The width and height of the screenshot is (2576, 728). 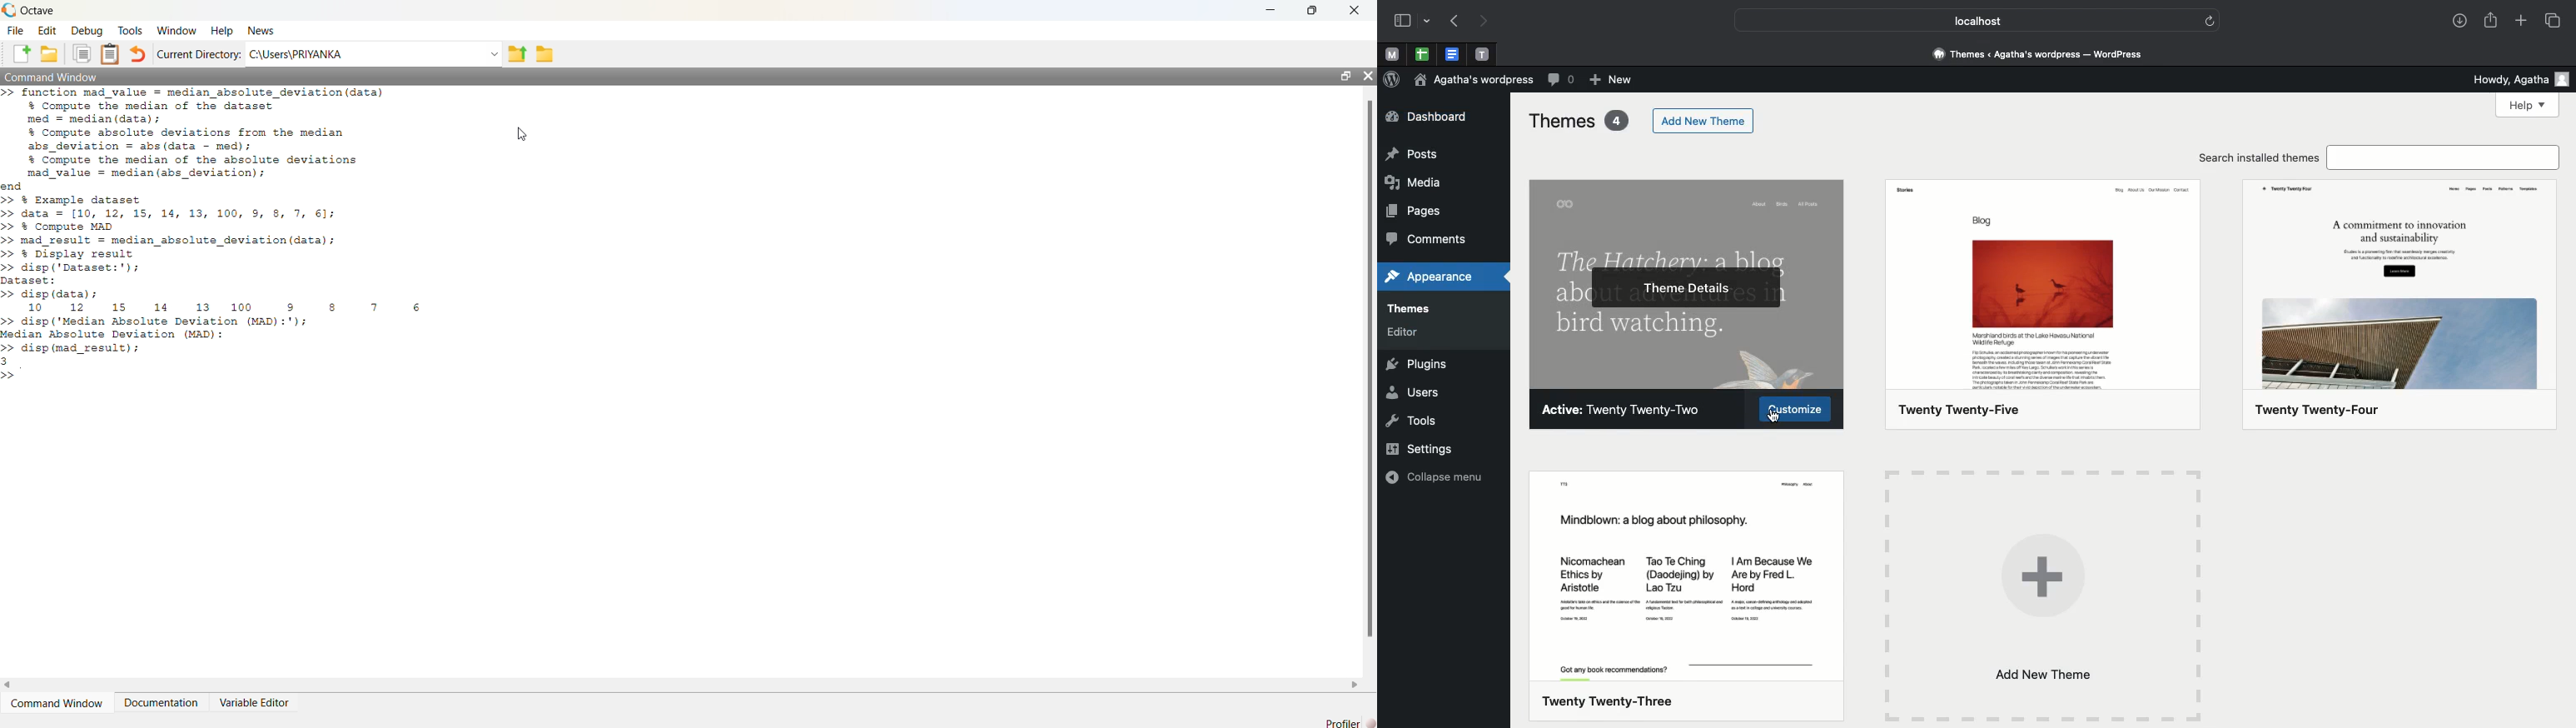 What do you see at coordinates (1402, 21) in the screenshot?
I see `Sidebar` at bounding box center [1402, 21].